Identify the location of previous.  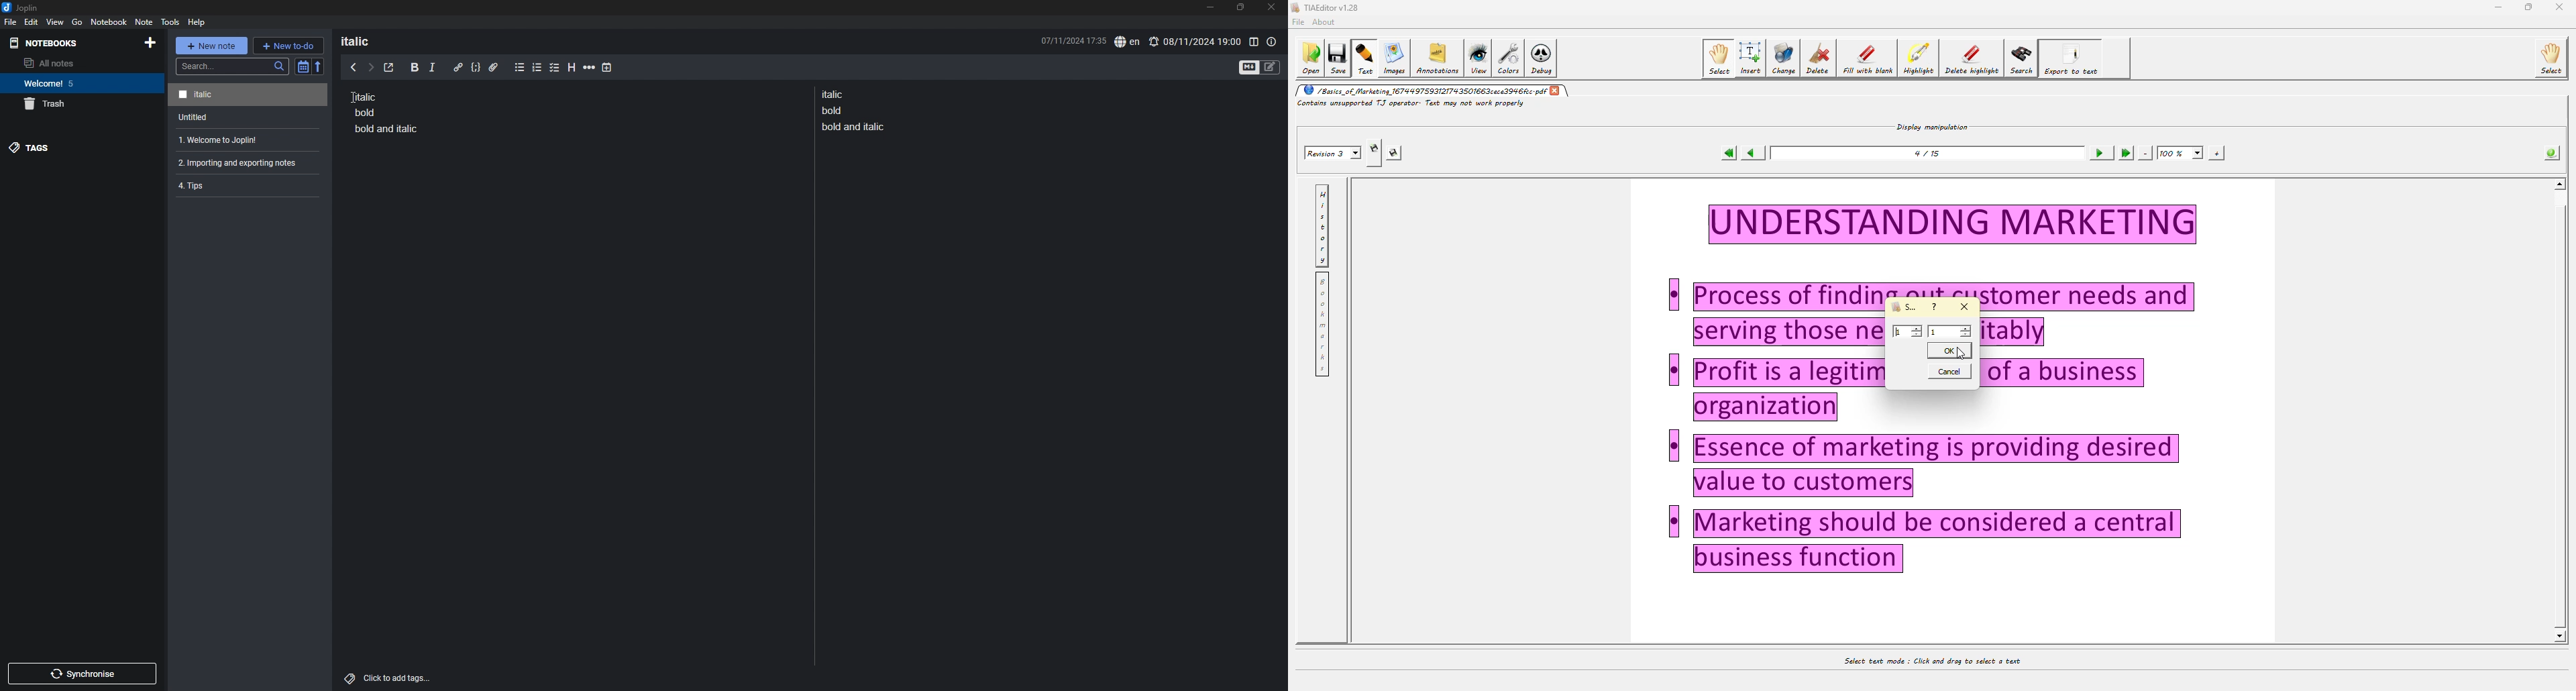
(354, 66).